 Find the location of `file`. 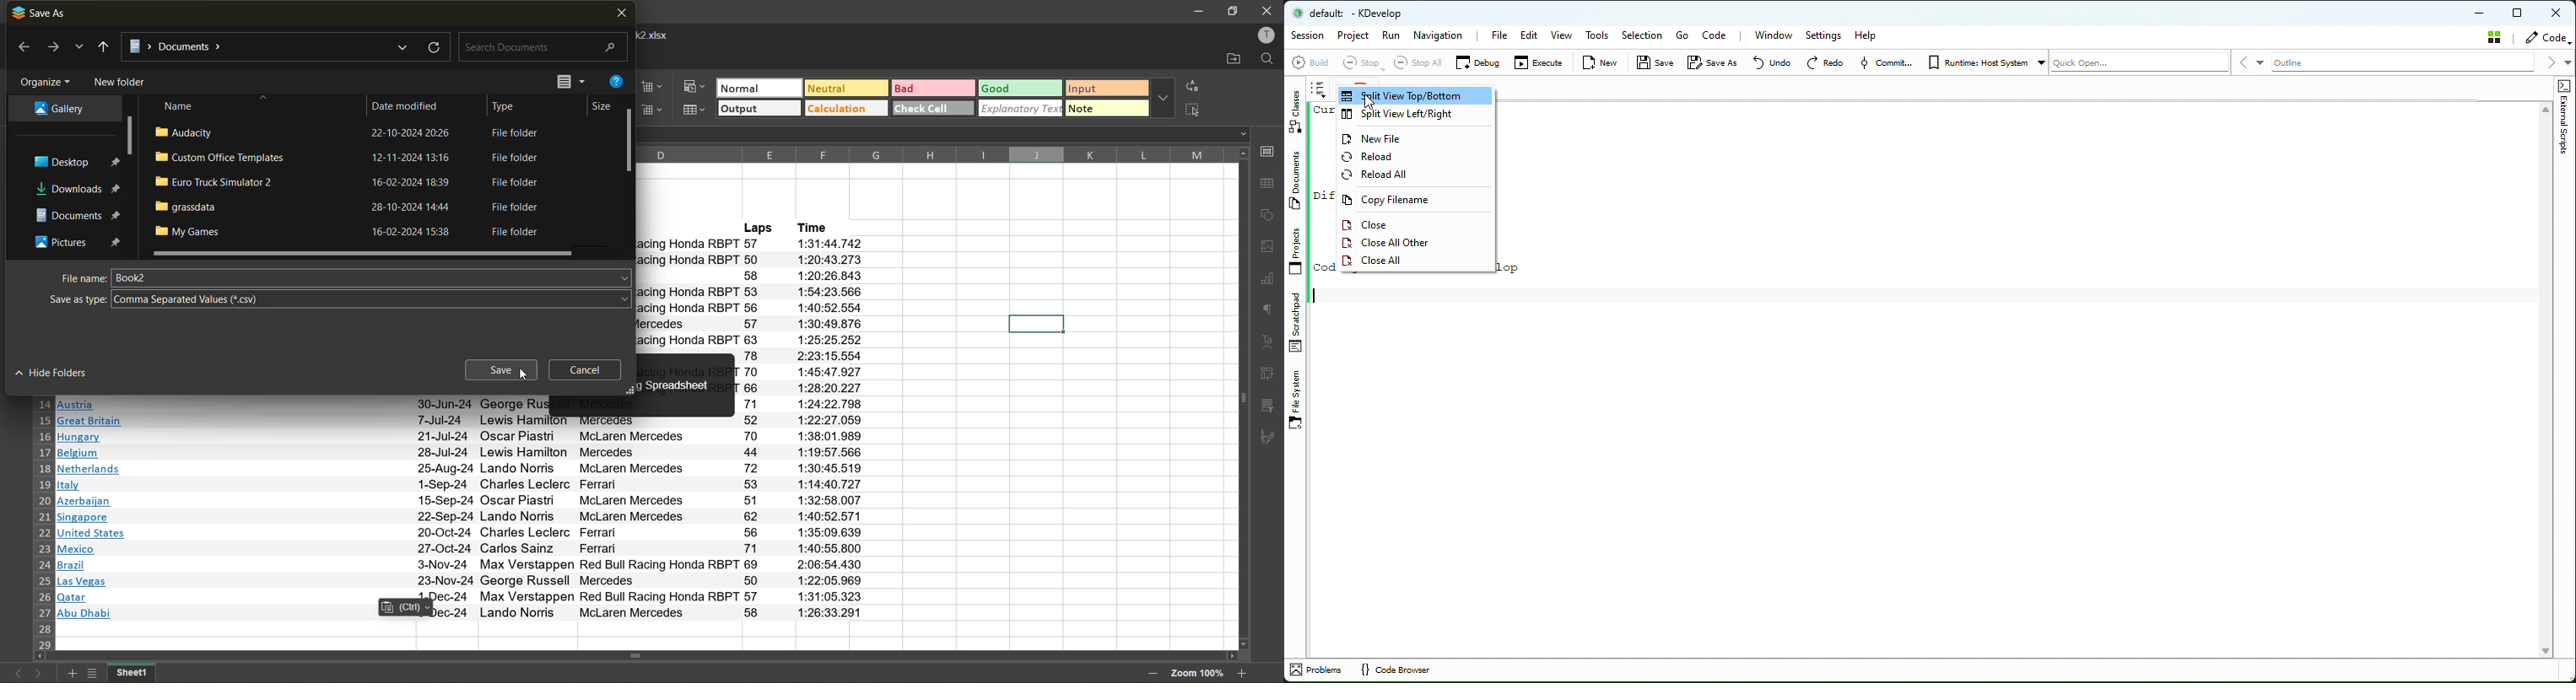

file is located at coordinates (345, 134).